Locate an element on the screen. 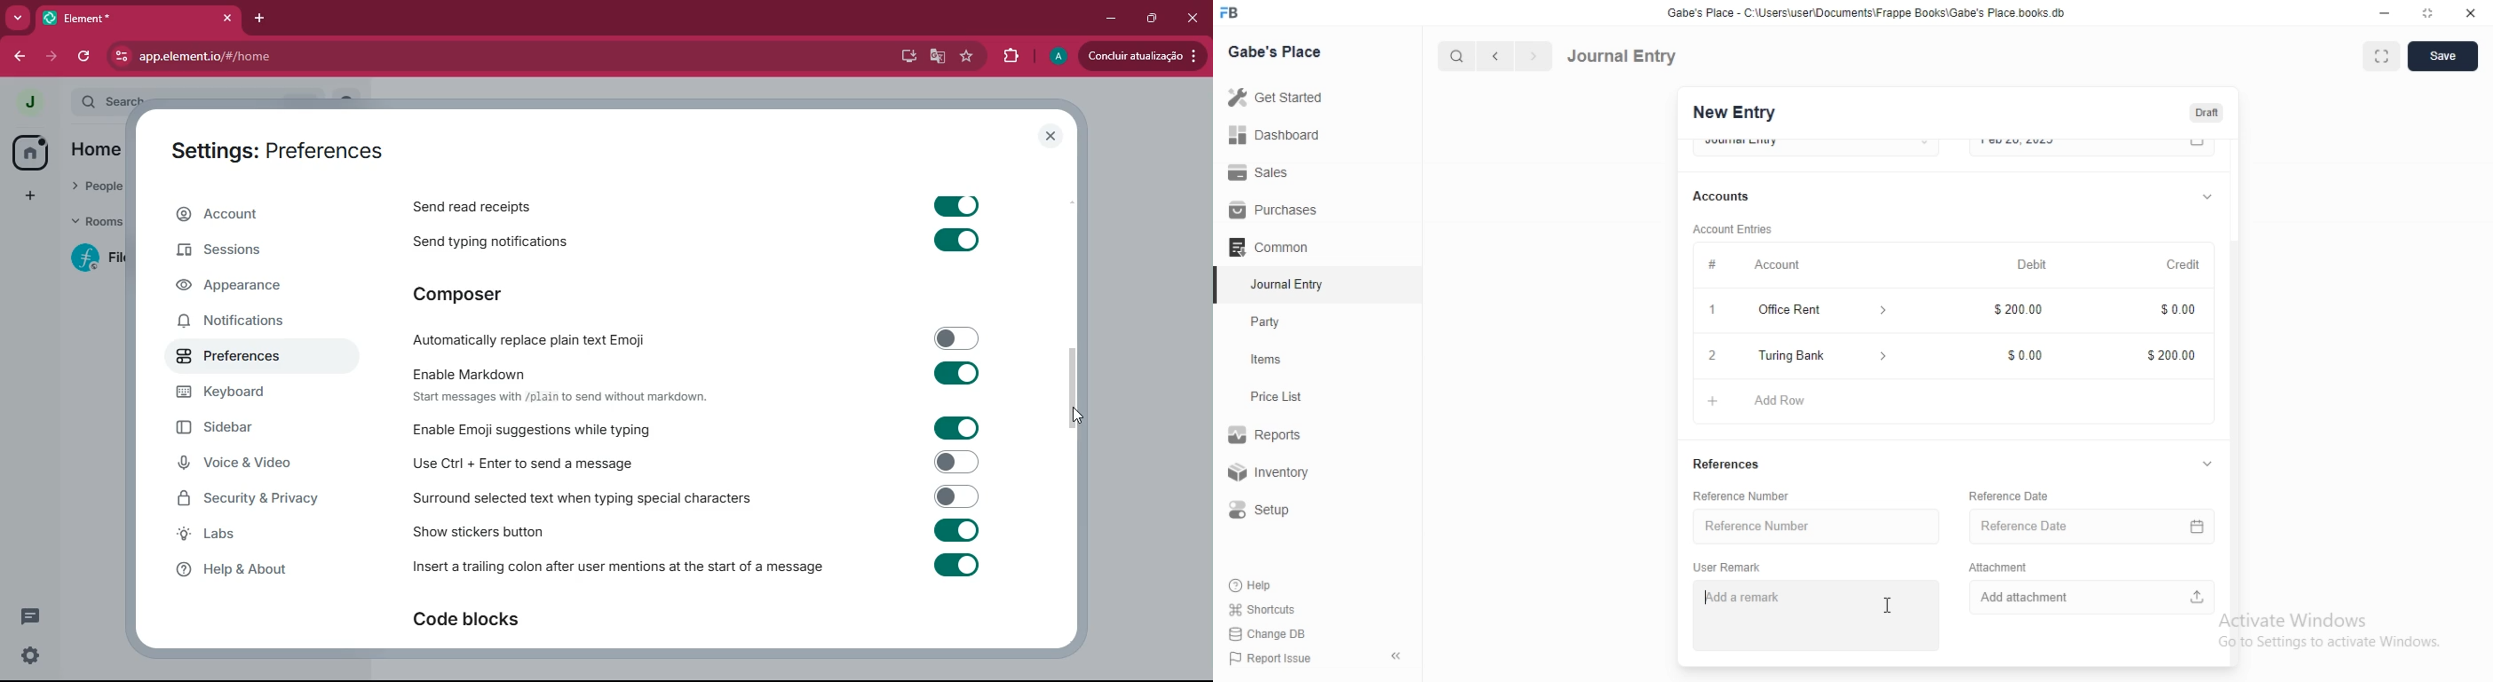 This screenshot has width=2520, height=700. Enable Emoji suggestions while typing is located at coordinates (701, 428).